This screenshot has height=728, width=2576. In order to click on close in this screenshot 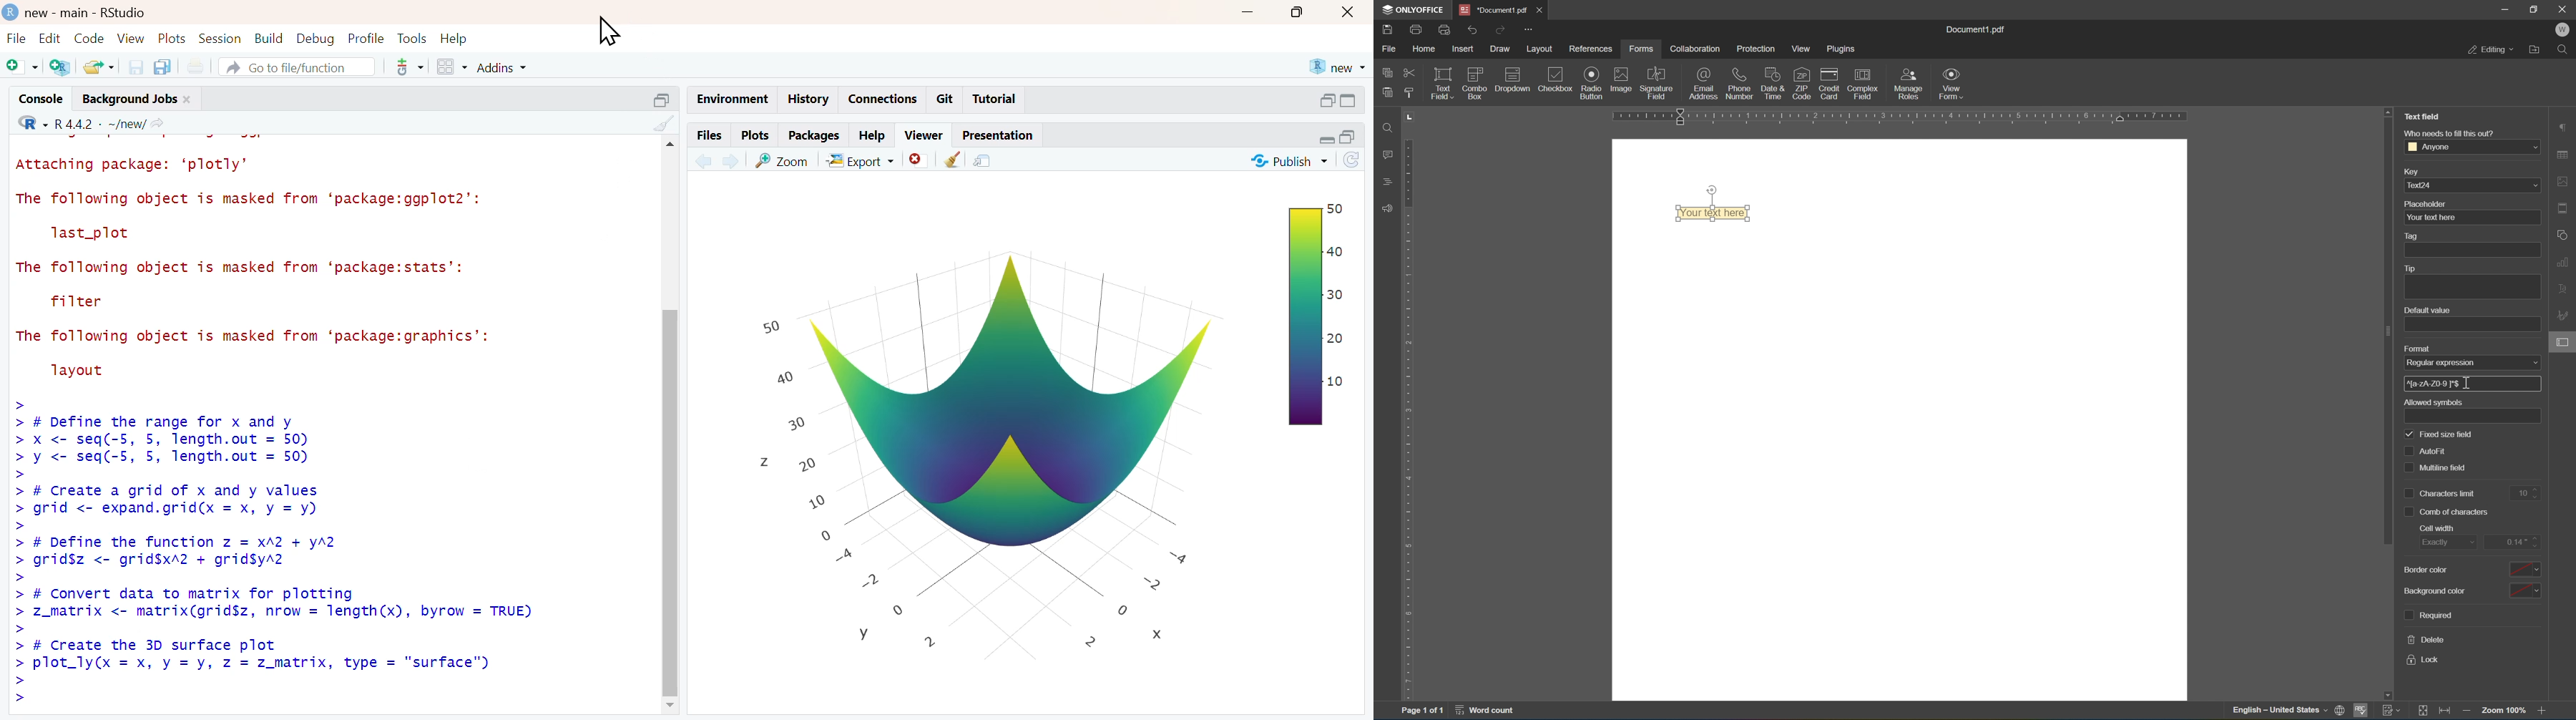, I will do `click(1351, 11)`.